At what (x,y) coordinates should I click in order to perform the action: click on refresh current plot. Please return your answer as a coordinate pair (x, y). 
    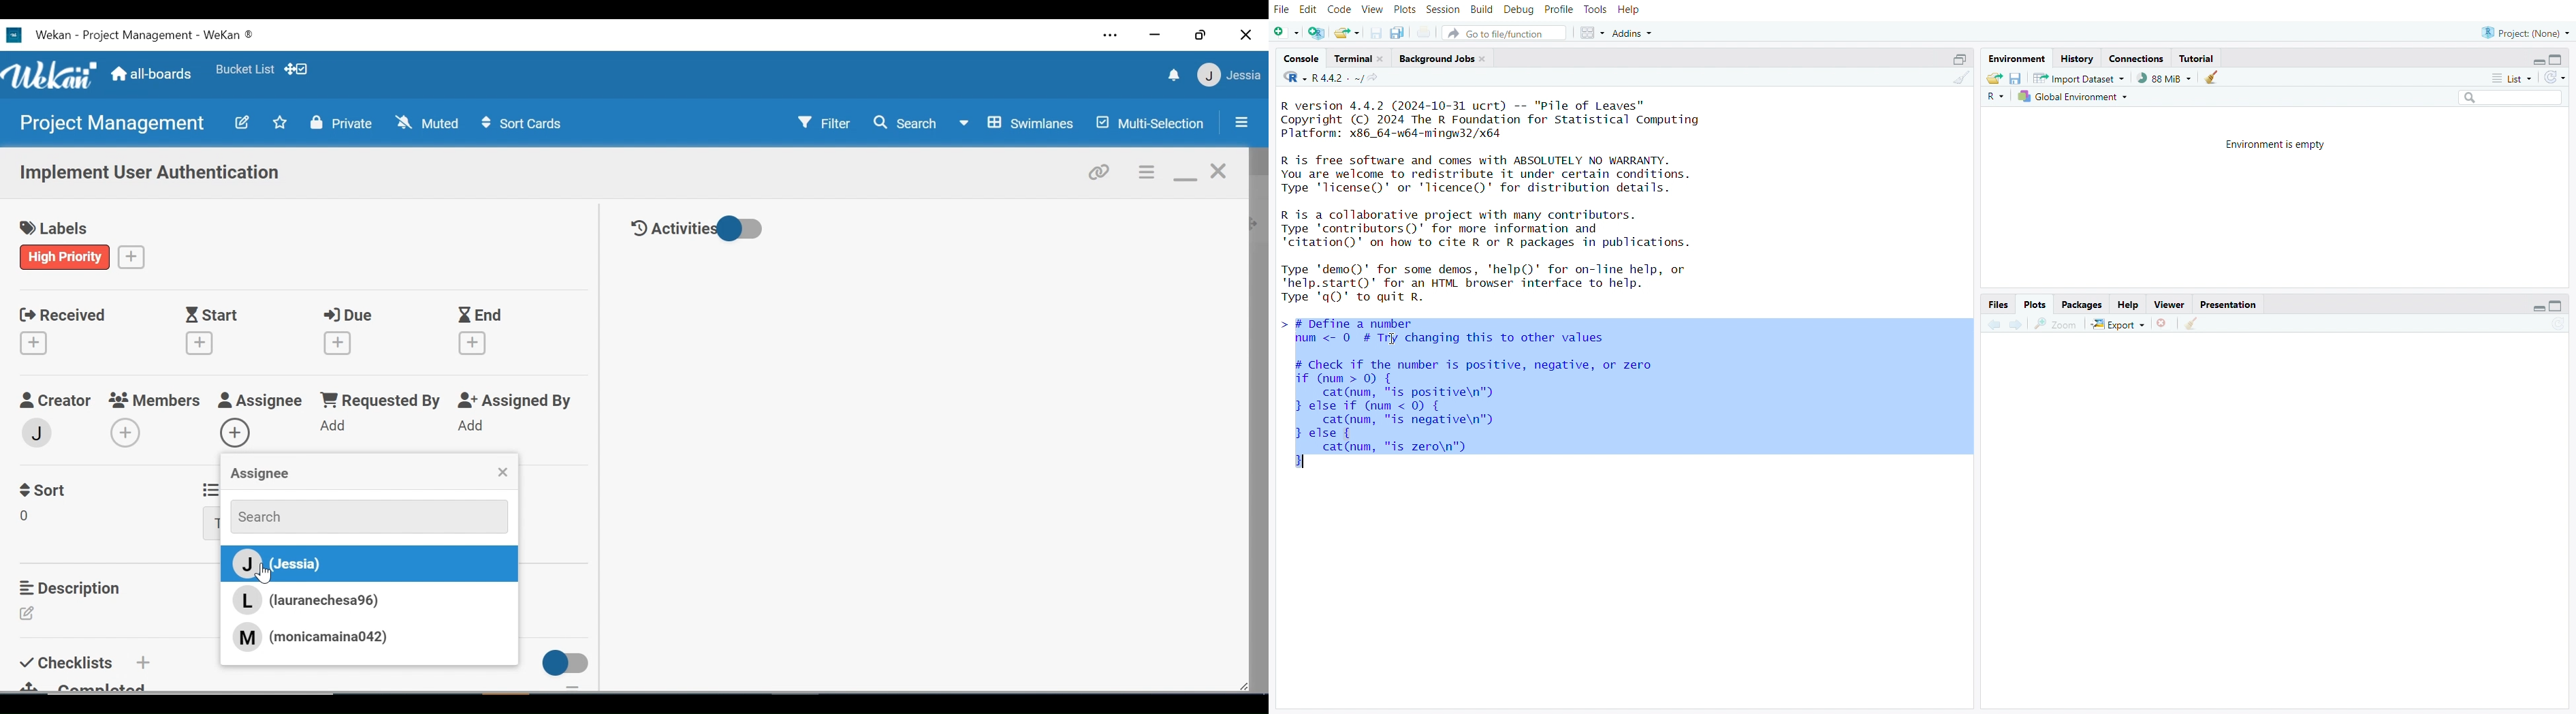
    Looking at the image, I should click on (2557, 326).